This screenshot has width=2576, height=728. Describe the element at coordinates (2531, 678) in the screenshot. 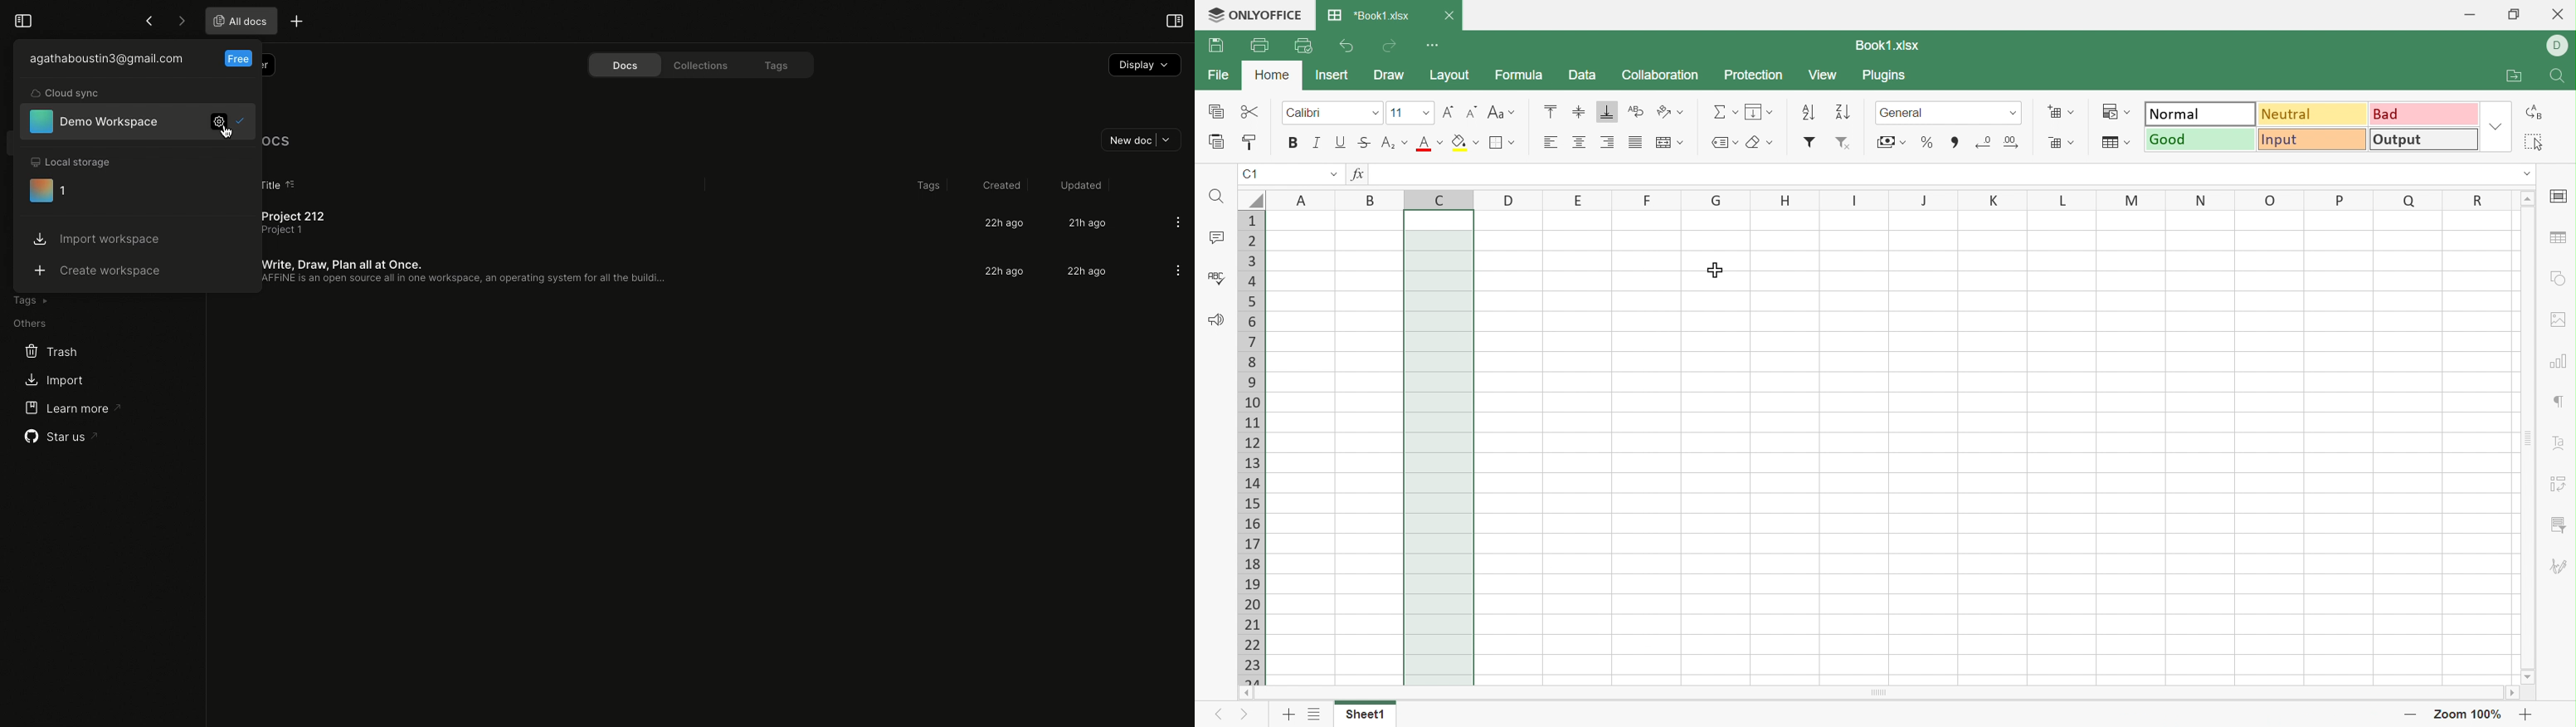

I see `Scroll Down` at that location.